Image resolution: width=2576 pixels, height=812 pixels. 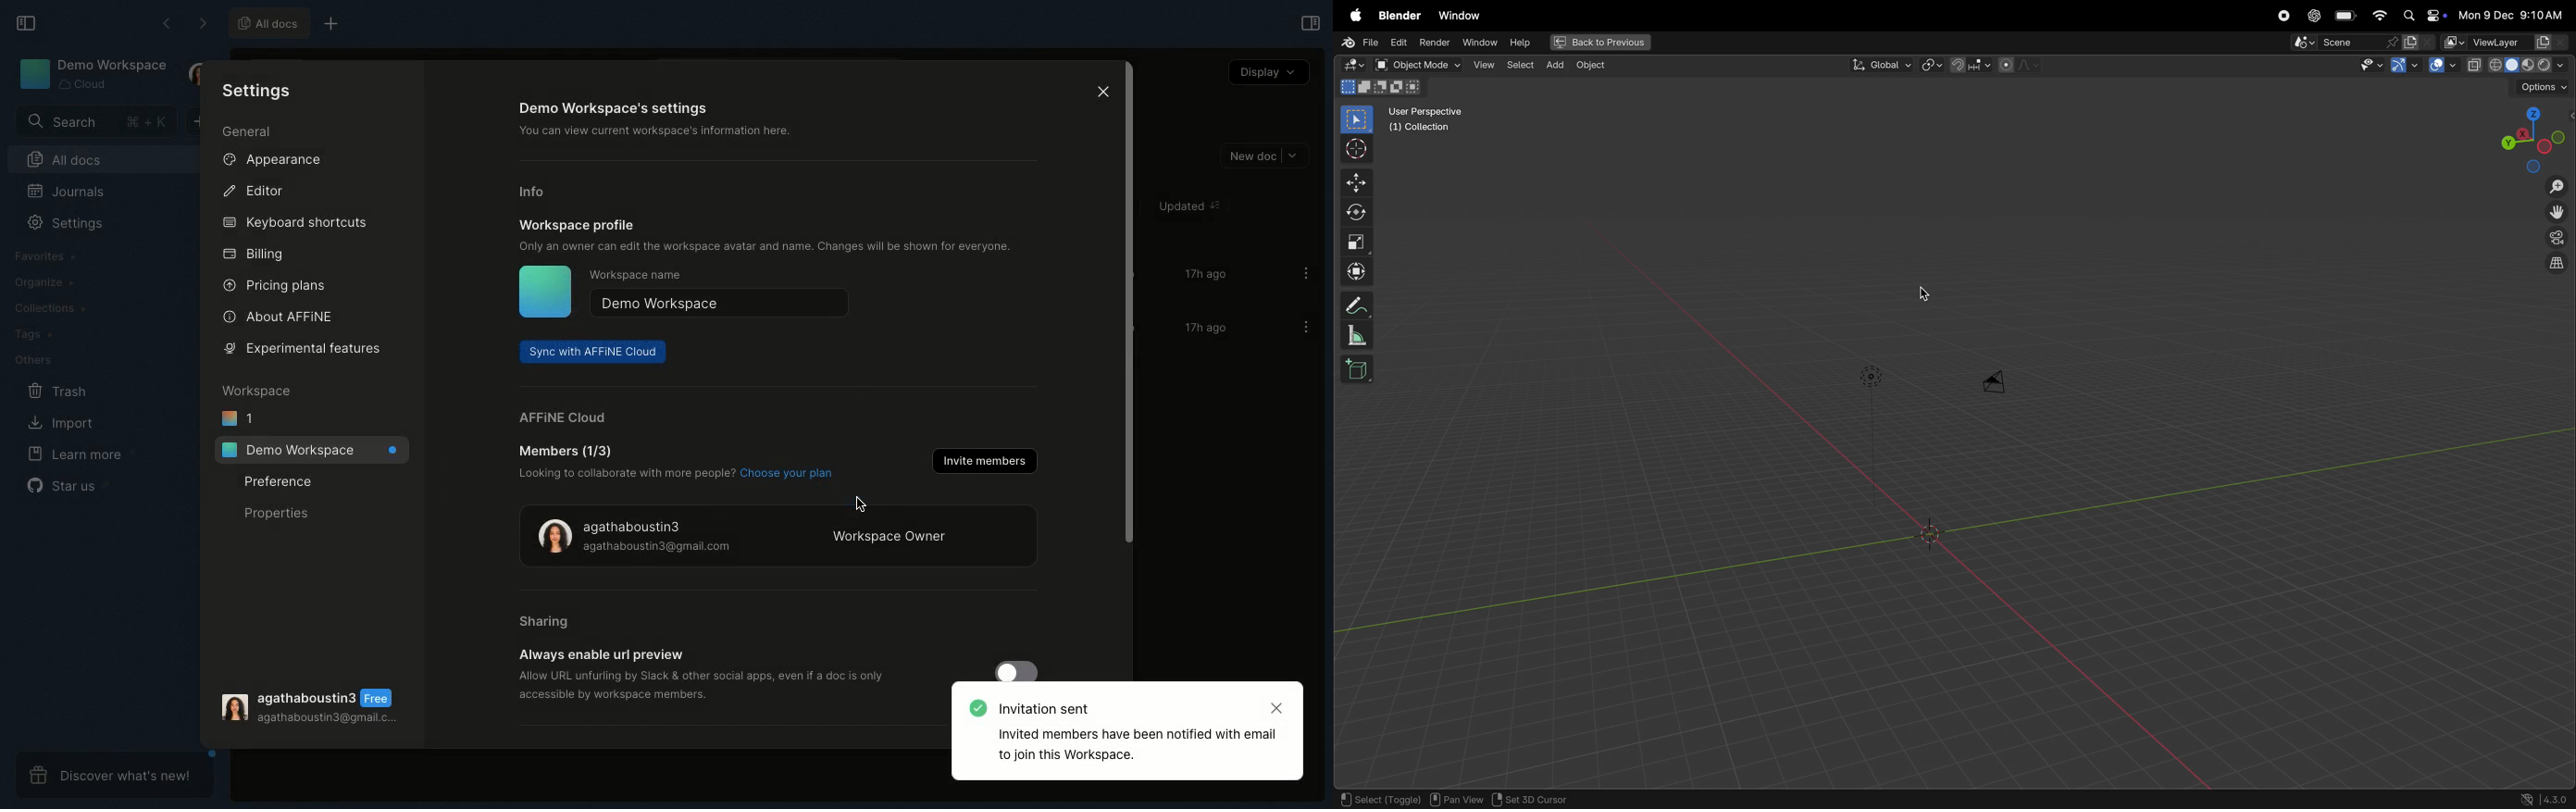 I want to click on view layers, so click(x=2520, y=42).